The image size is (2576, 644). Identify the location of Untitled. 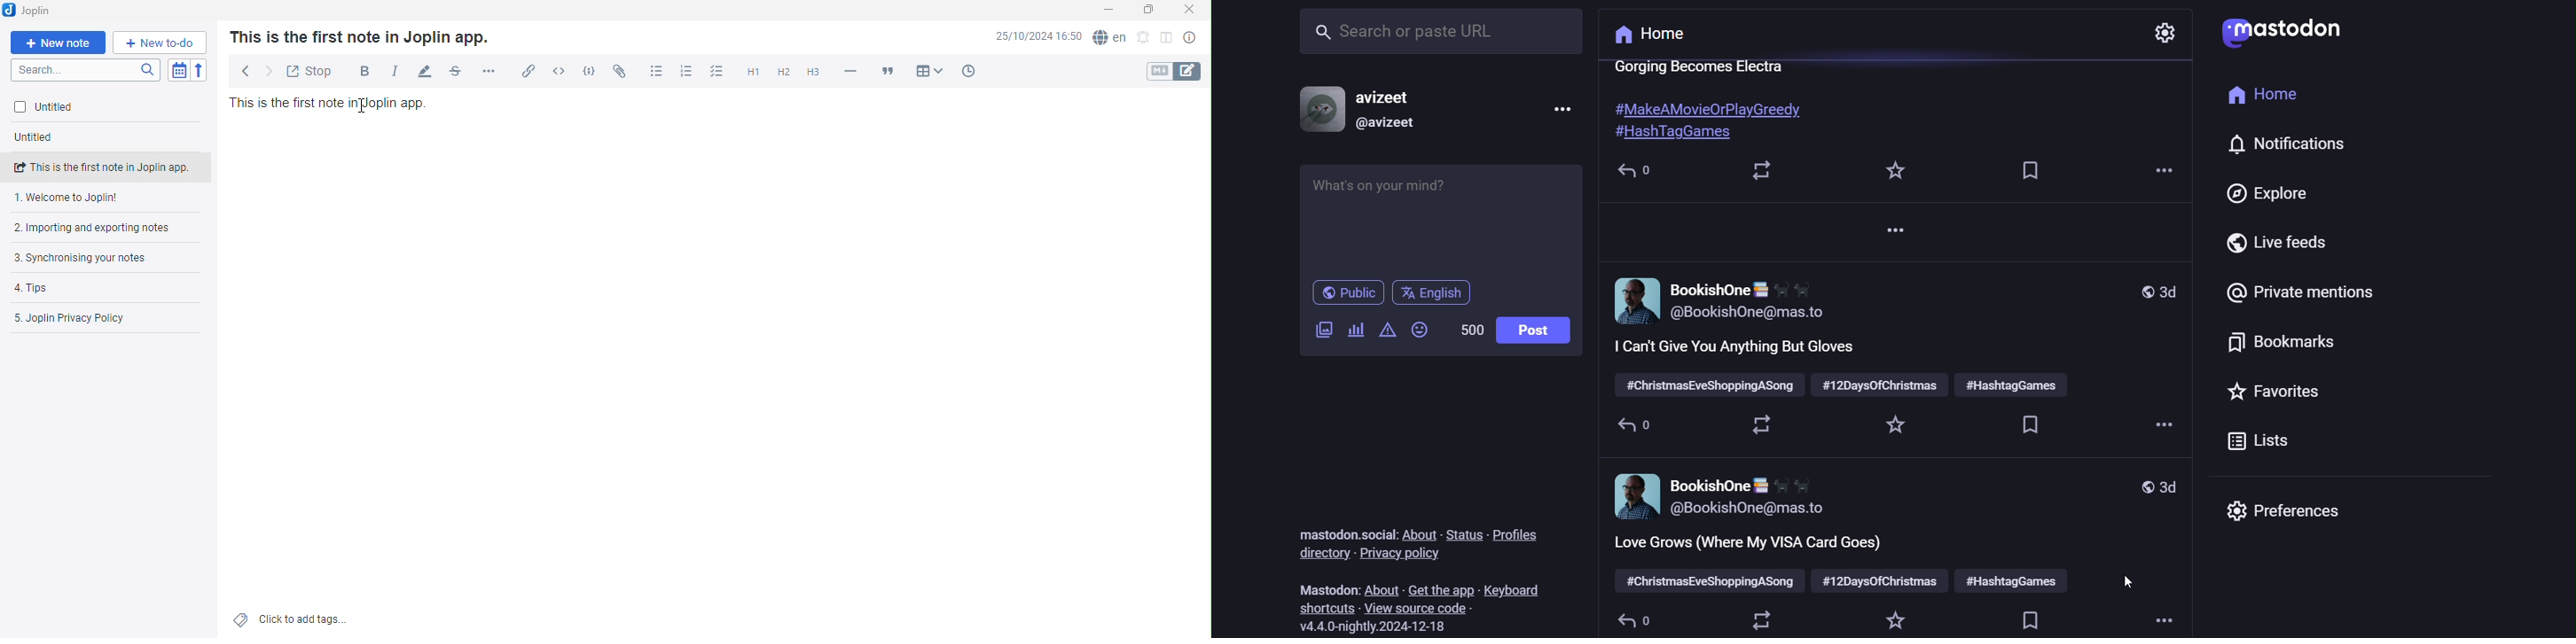
(83, 108).